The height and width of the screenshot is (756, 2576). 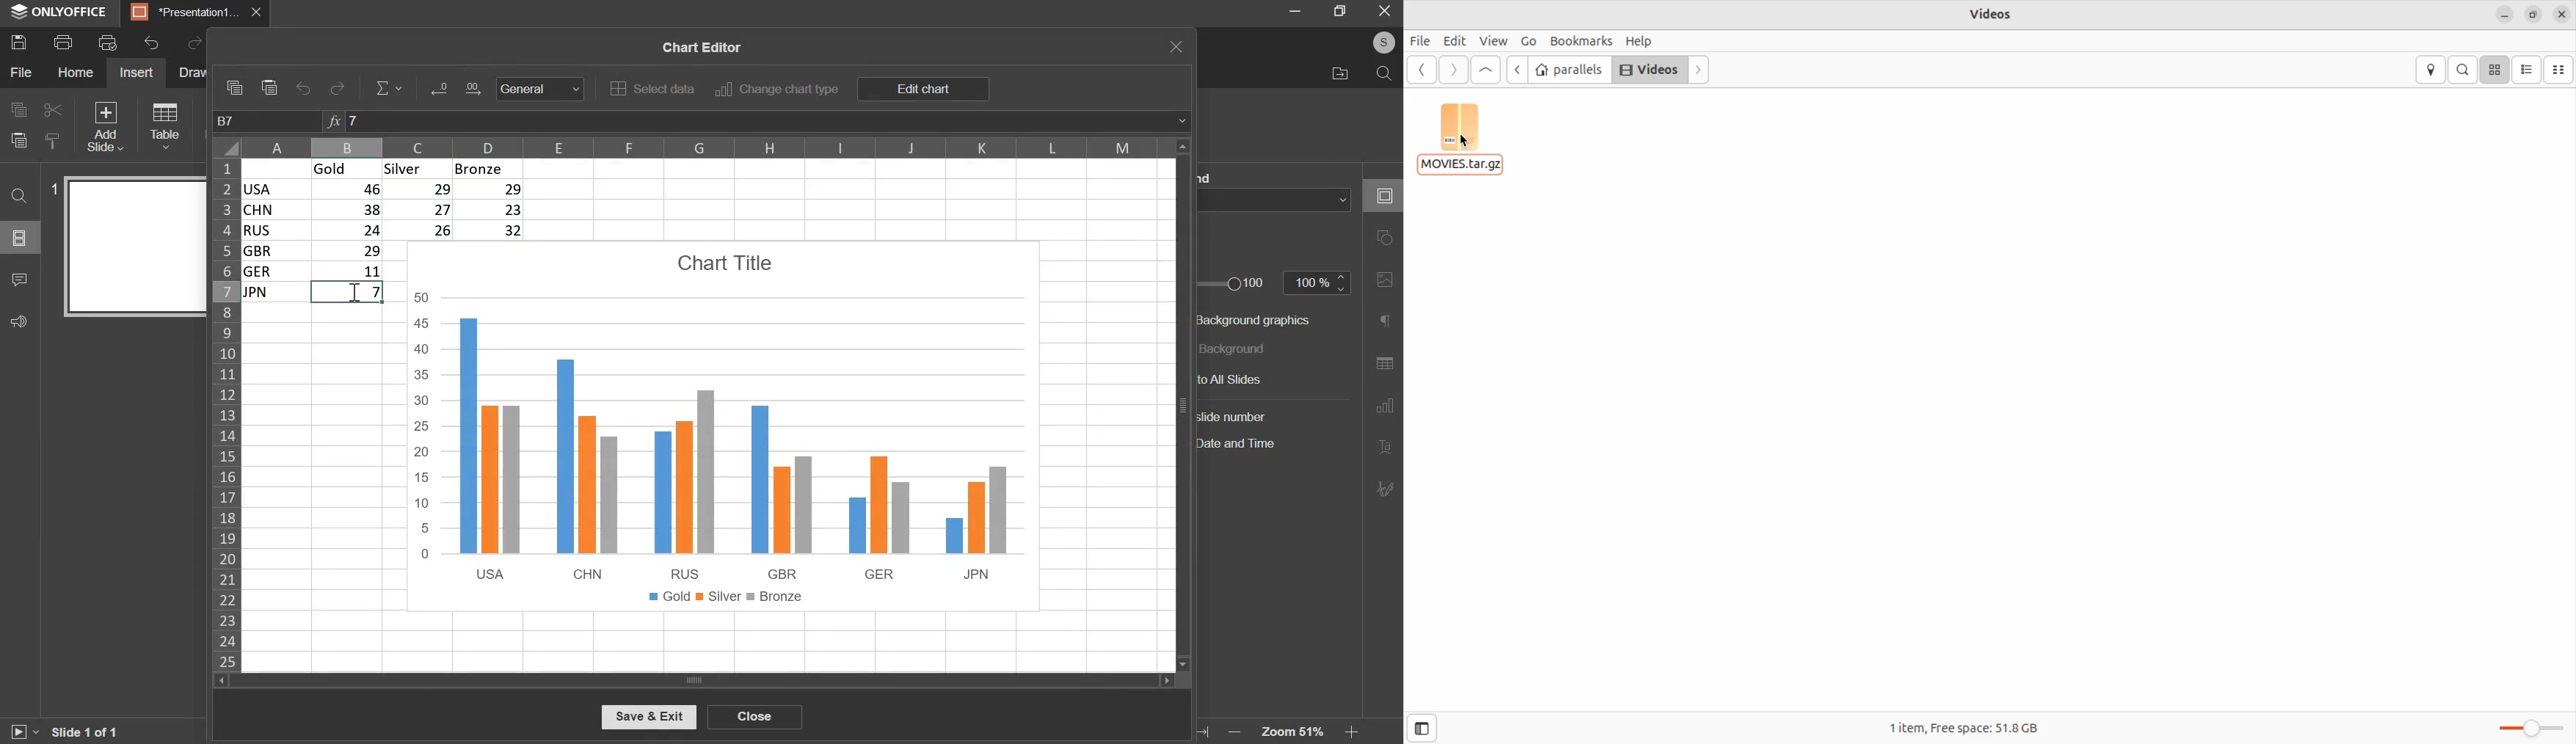 I want to click on 7, so click(x=349, y=293).